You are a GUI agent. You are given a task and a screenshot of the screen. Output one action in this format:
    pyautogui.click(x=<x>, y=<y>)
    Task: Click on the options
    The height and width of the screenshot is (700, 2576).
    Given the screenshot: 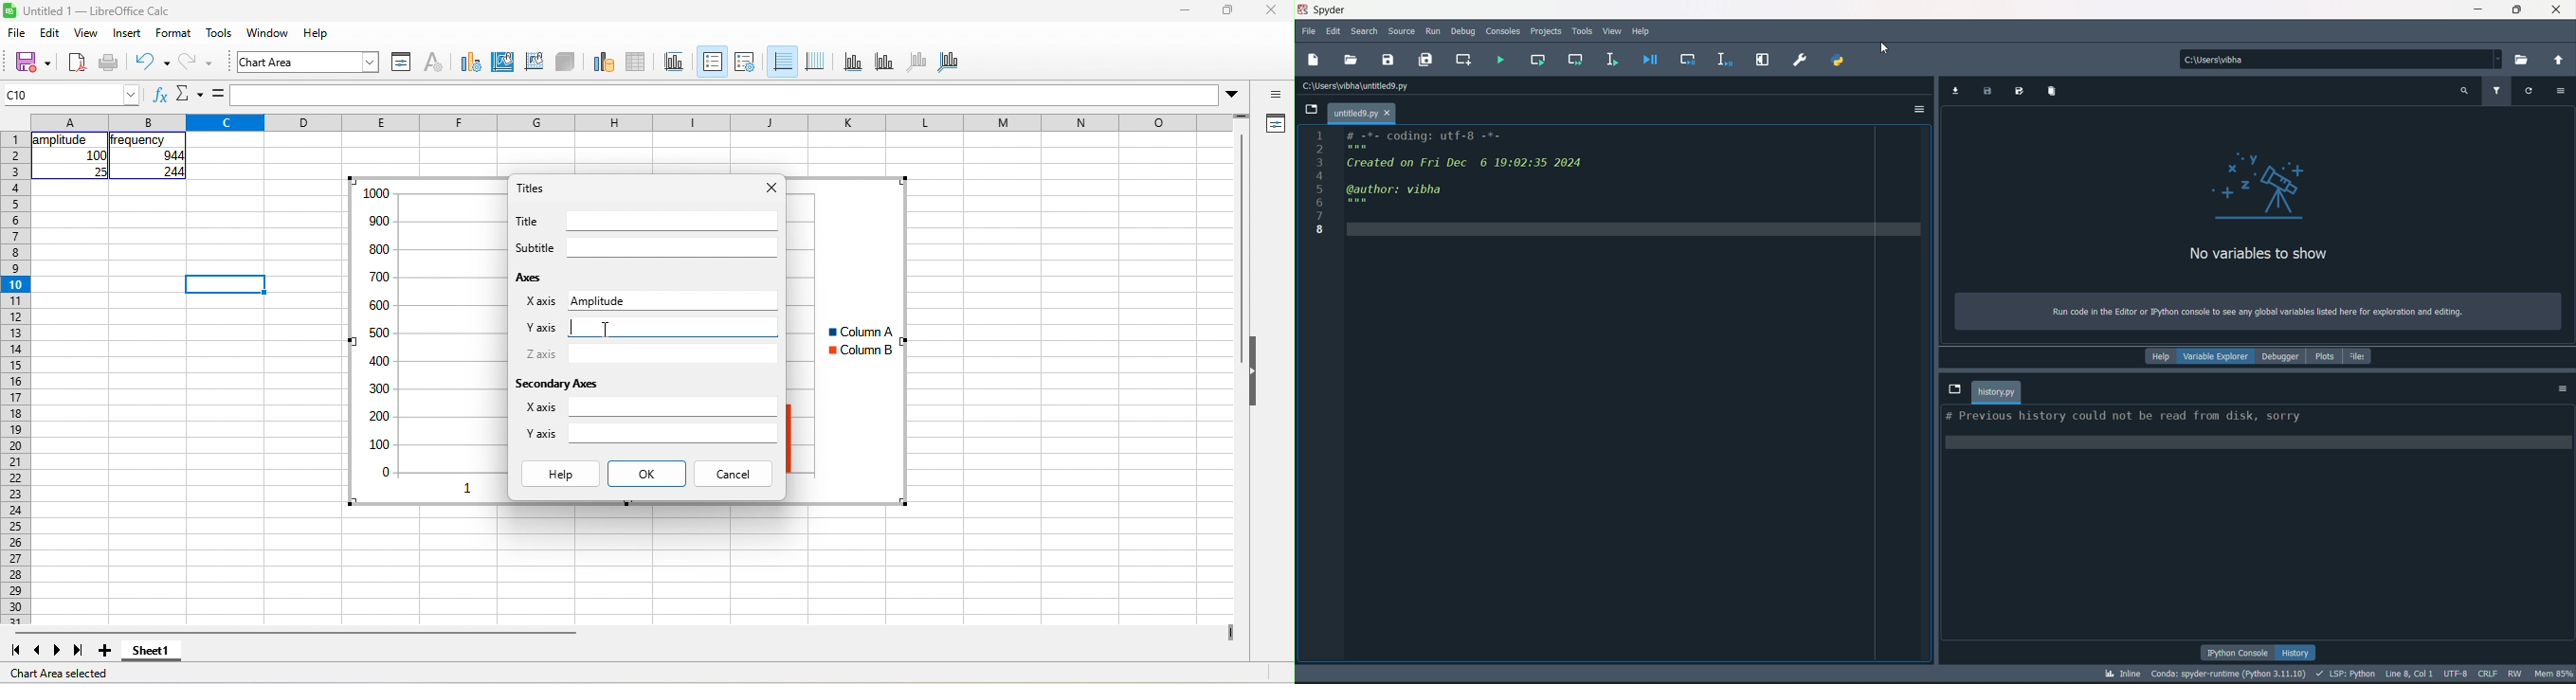 What is the action you would take?
    pyautogui.click(x=2564, y=389)
    